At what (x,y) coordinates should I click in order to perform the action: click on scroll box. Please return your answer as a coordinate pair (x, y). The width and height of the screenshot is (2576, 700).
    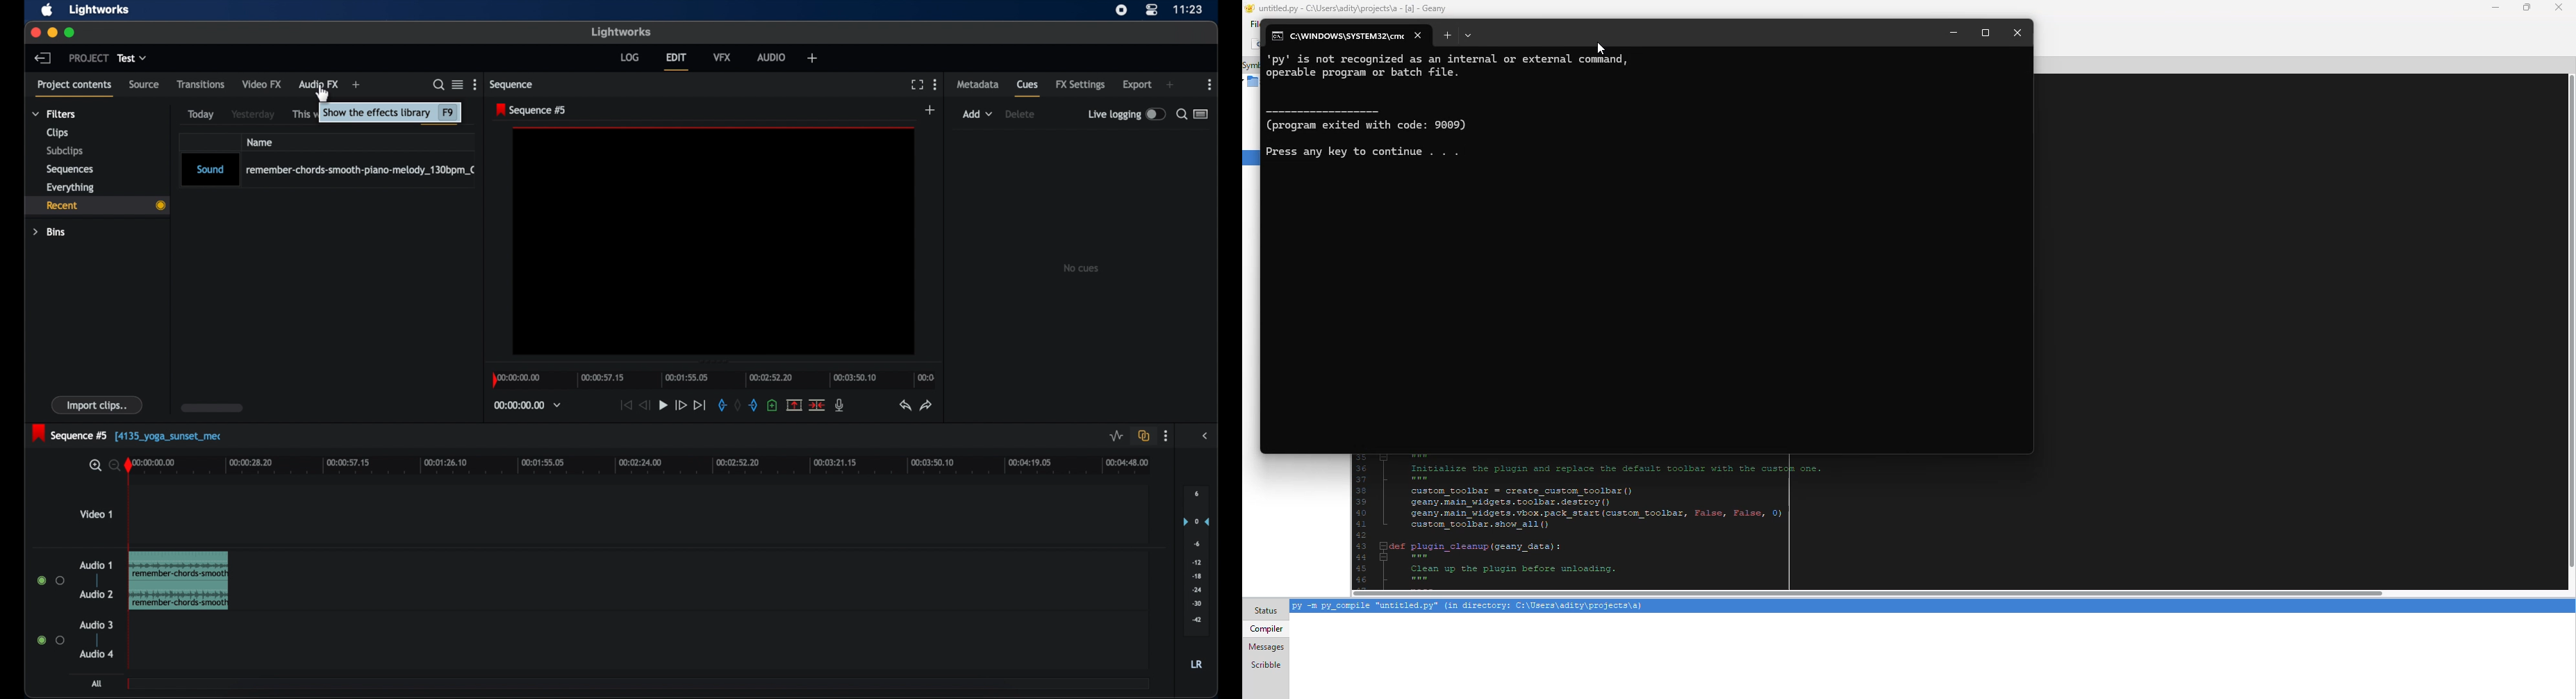
    Looking at the image, I should click on (212, 408).